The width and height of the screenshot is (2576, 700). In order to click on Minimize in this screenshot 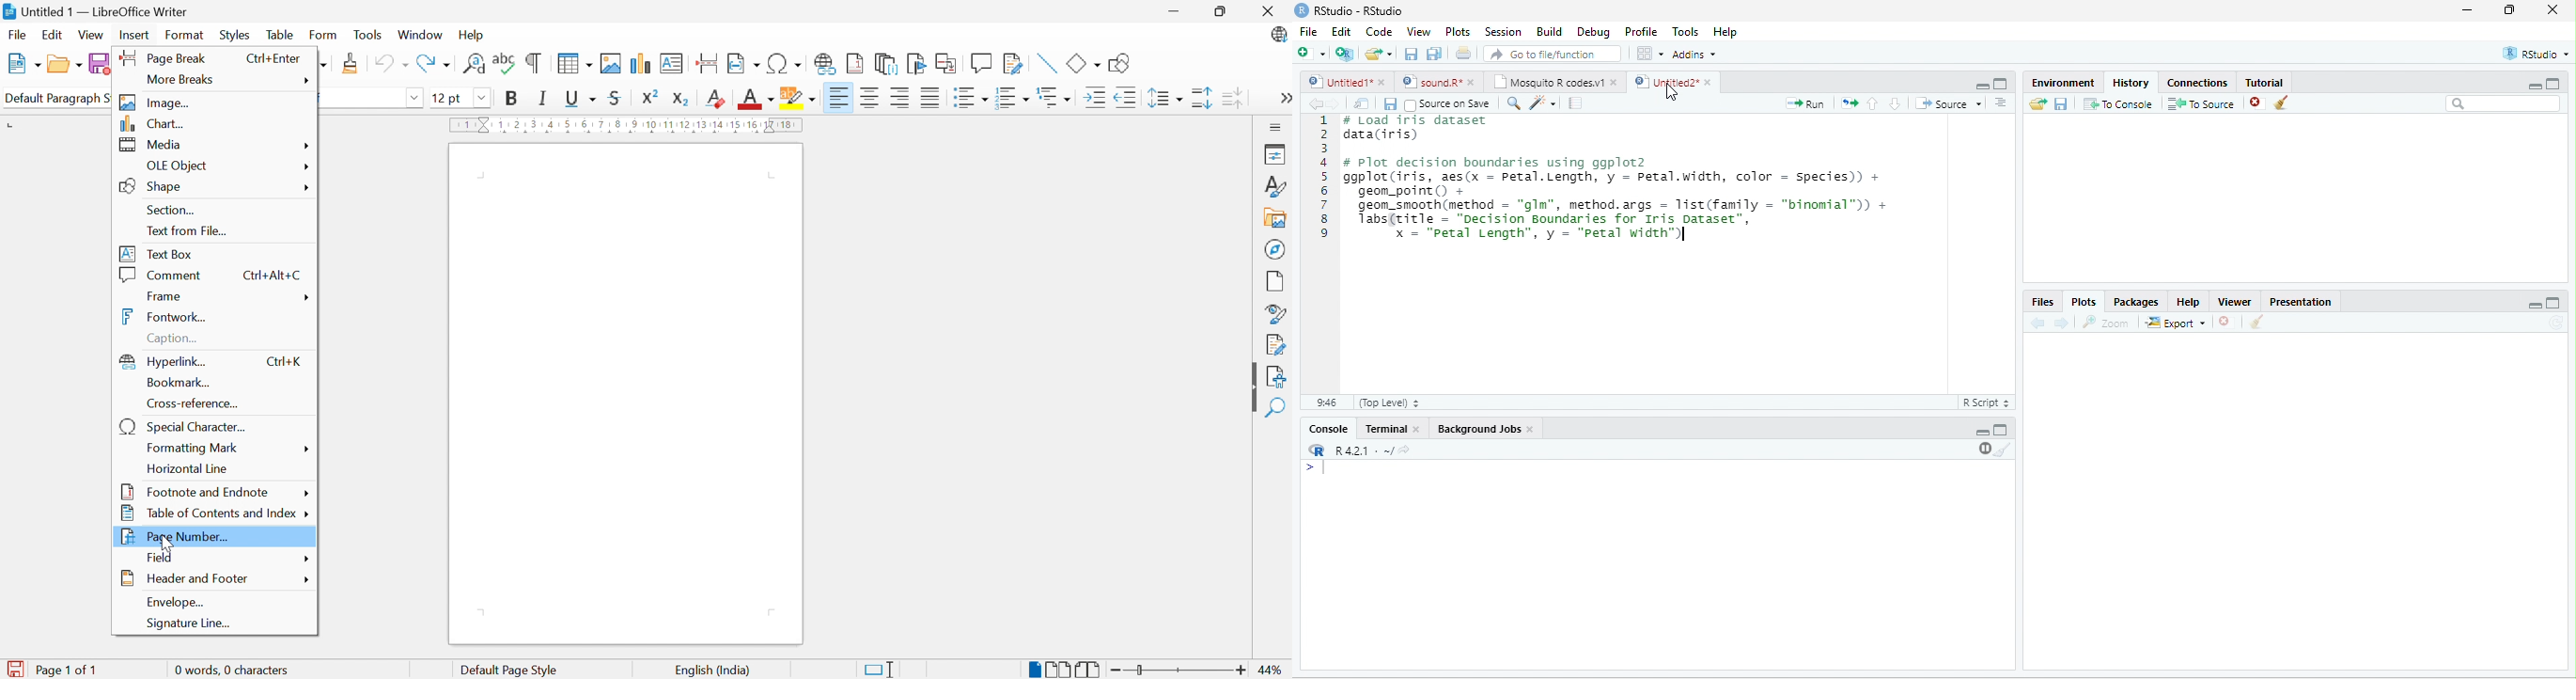, I will do `click(2535, 307)`.